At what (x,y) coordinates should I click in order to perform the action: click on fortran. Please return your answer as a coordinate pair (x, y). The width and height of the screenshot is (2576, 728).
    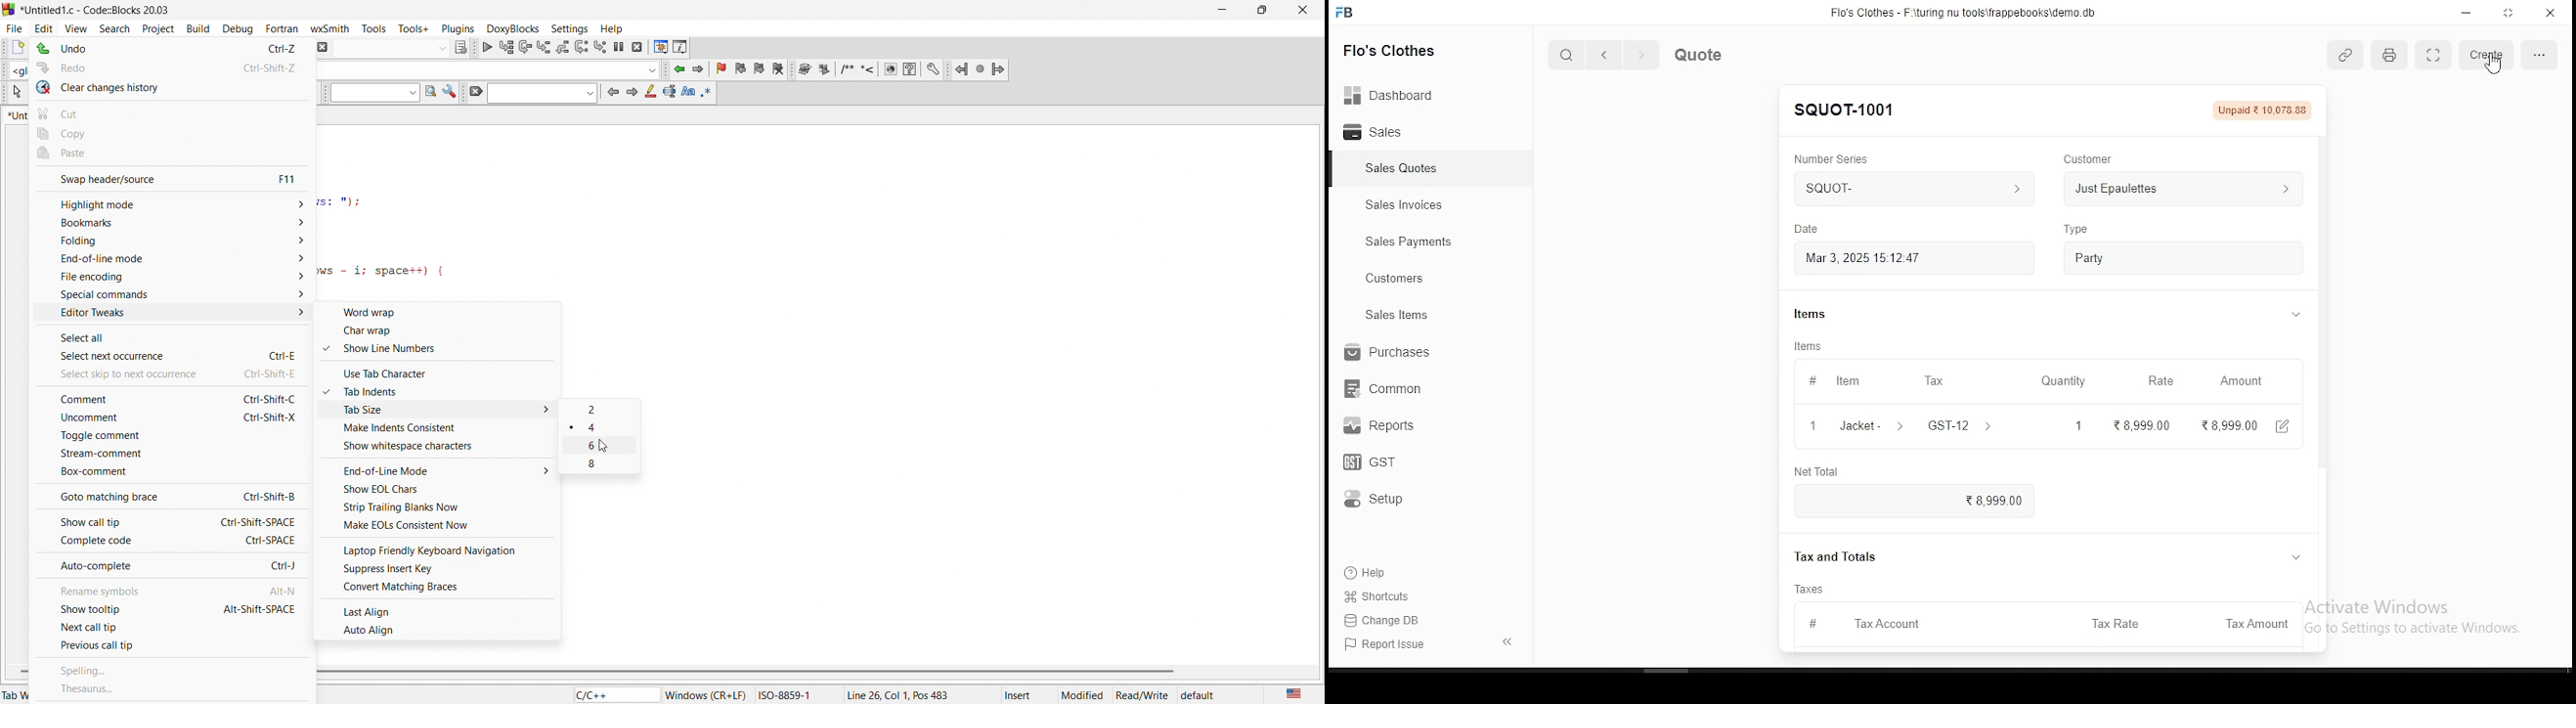
    Looking at the image, I should click on (283, 27).